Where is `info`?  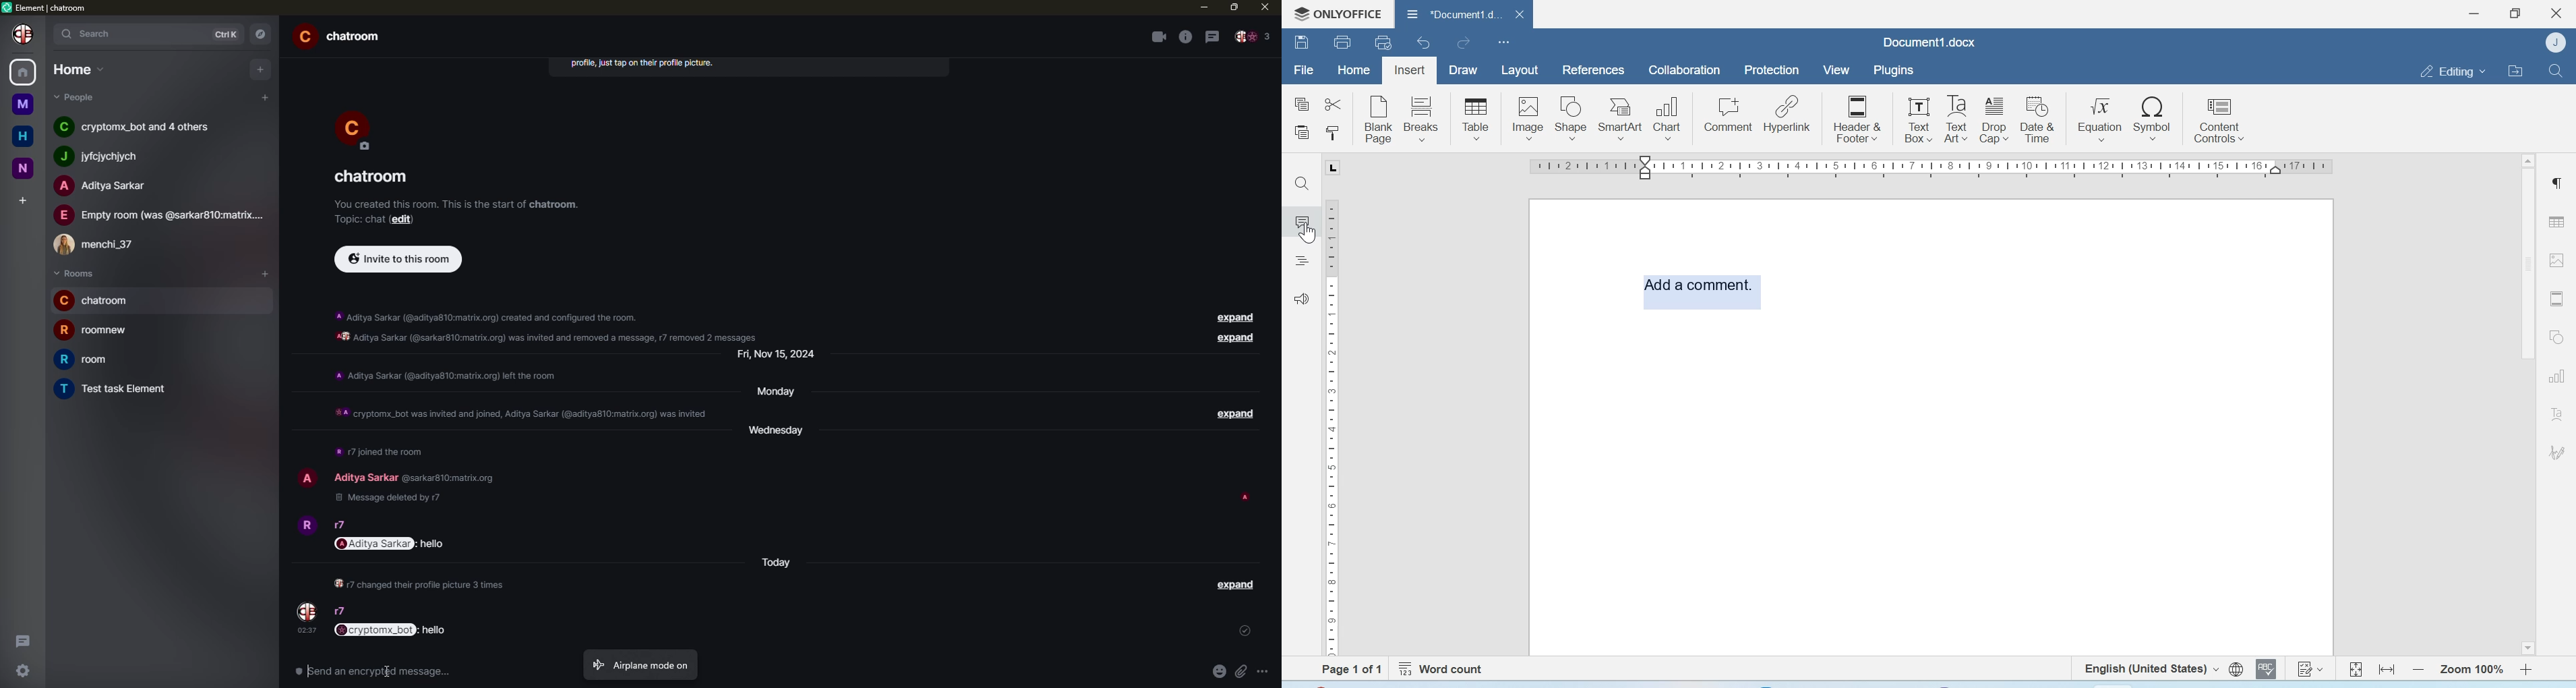 info is located at coordinates (458, 204).